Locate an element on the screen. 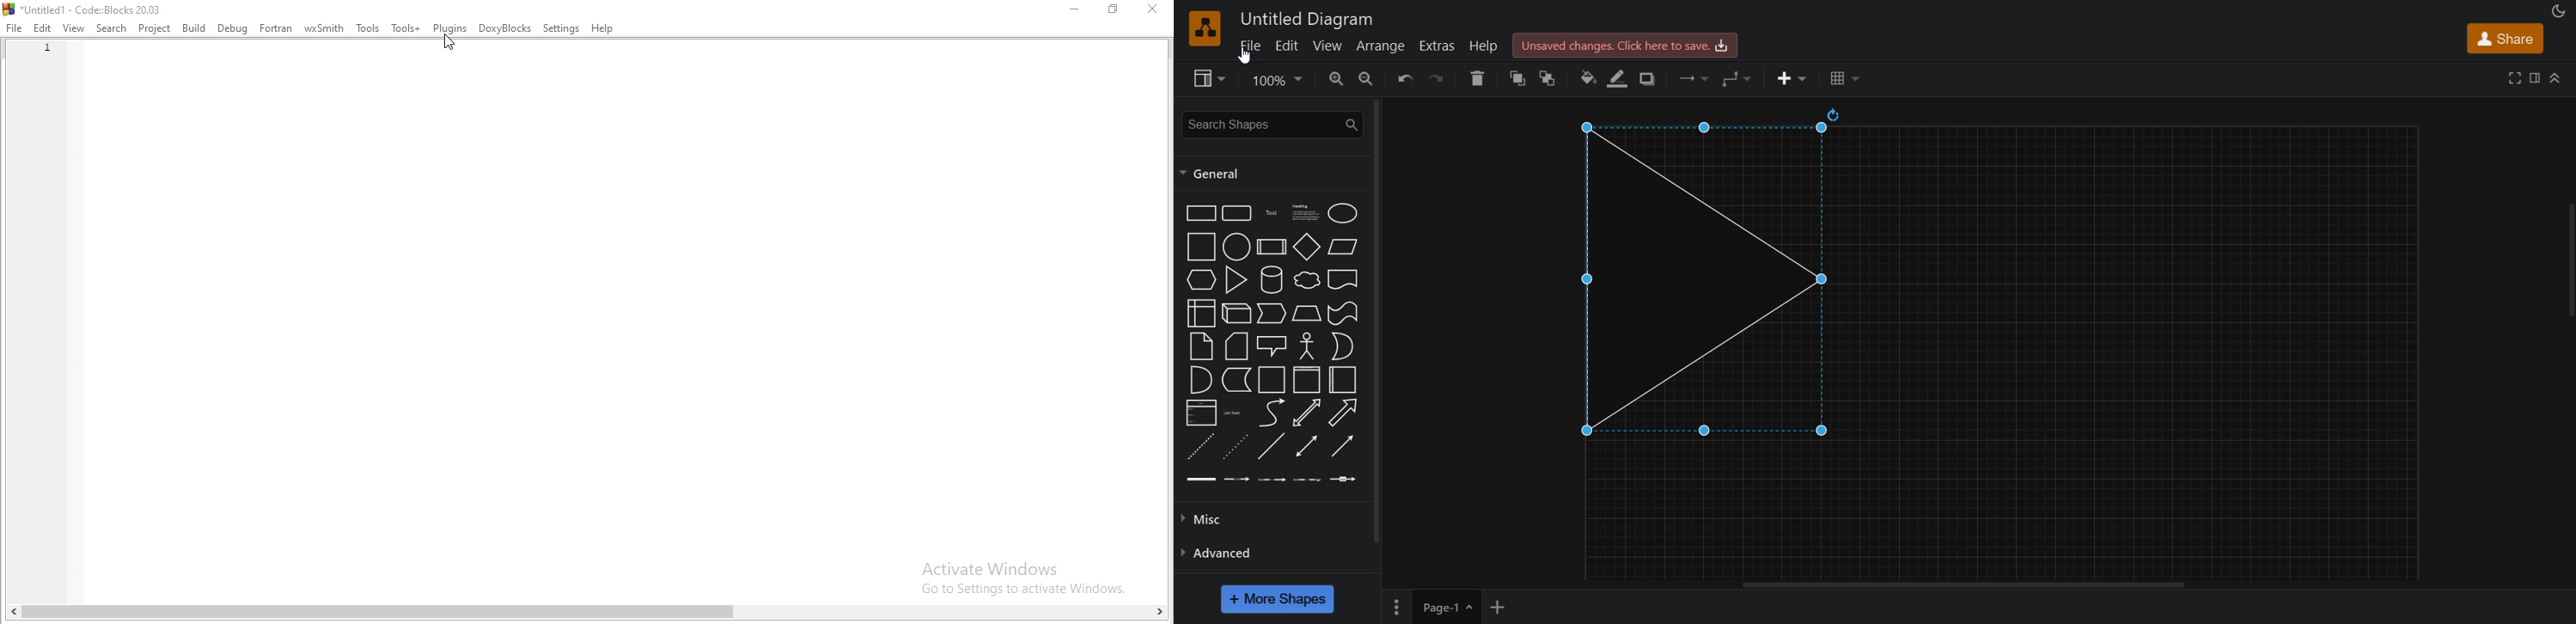 The height and width of the screenshot is (644, 2576). triangle is located at coordinates (1237, 280).